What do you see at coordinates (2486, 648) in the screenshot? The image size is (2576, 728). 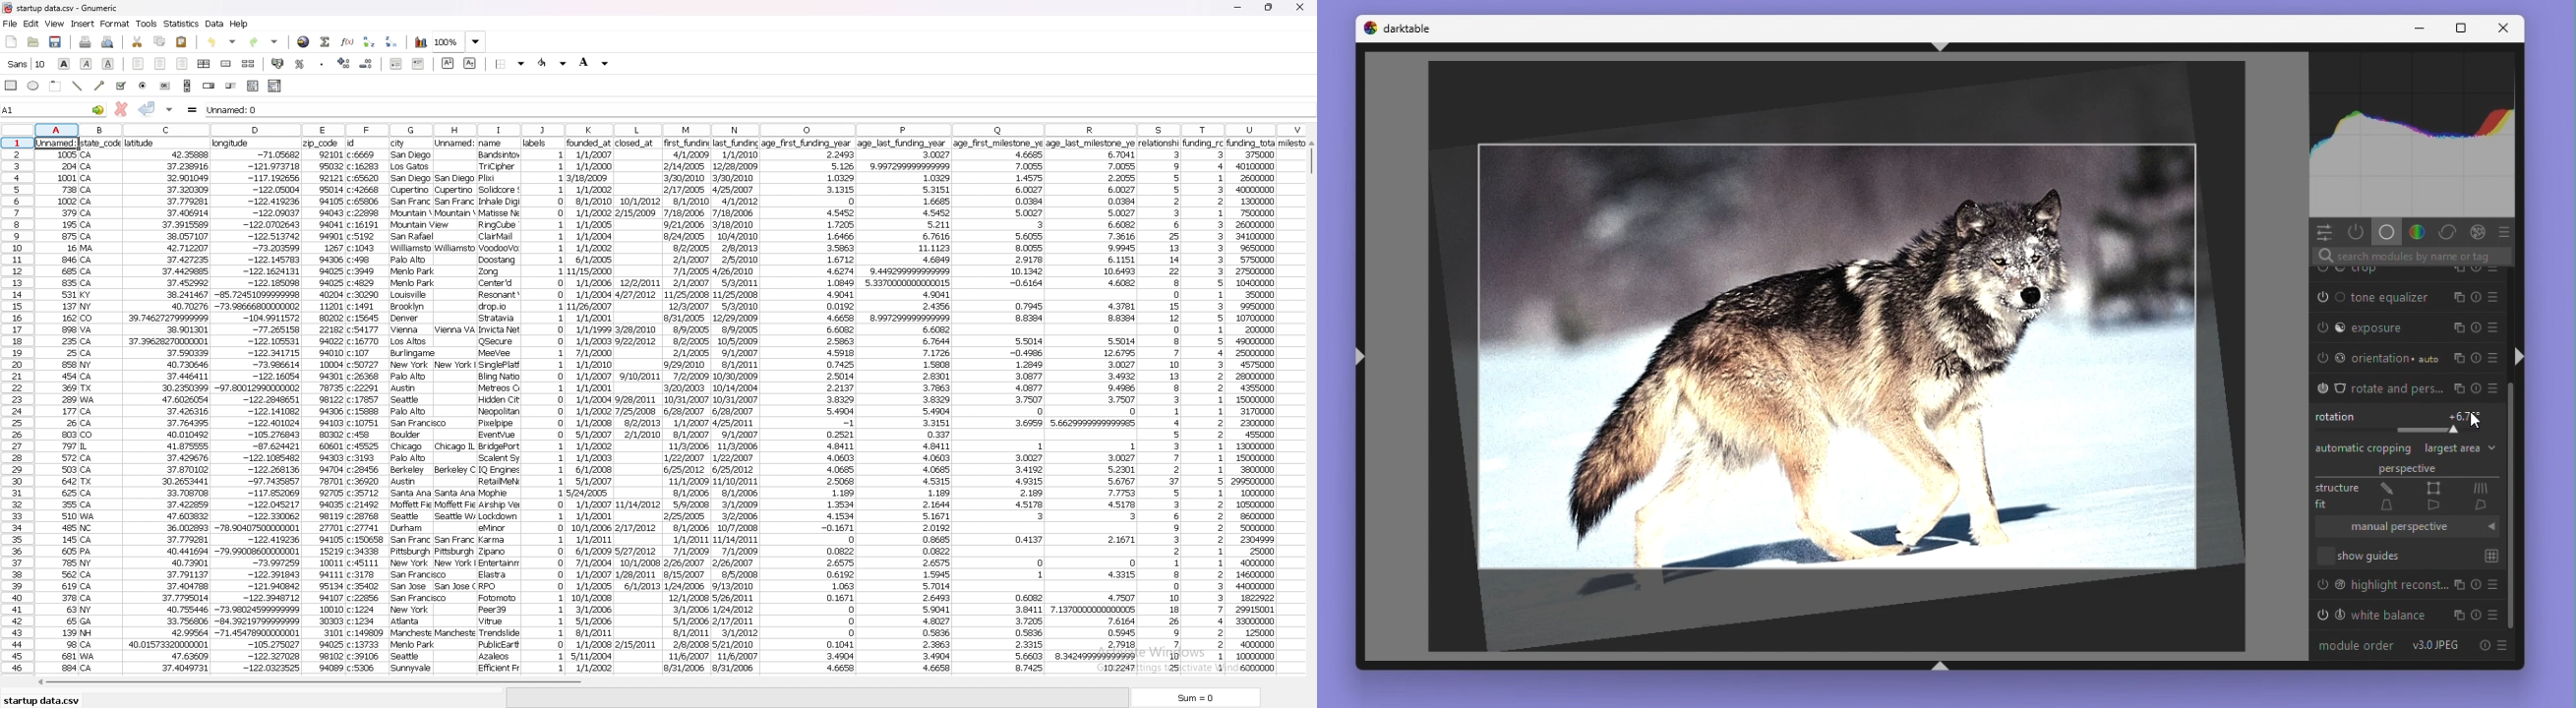 I see `` at bounding box center [2486, 648].